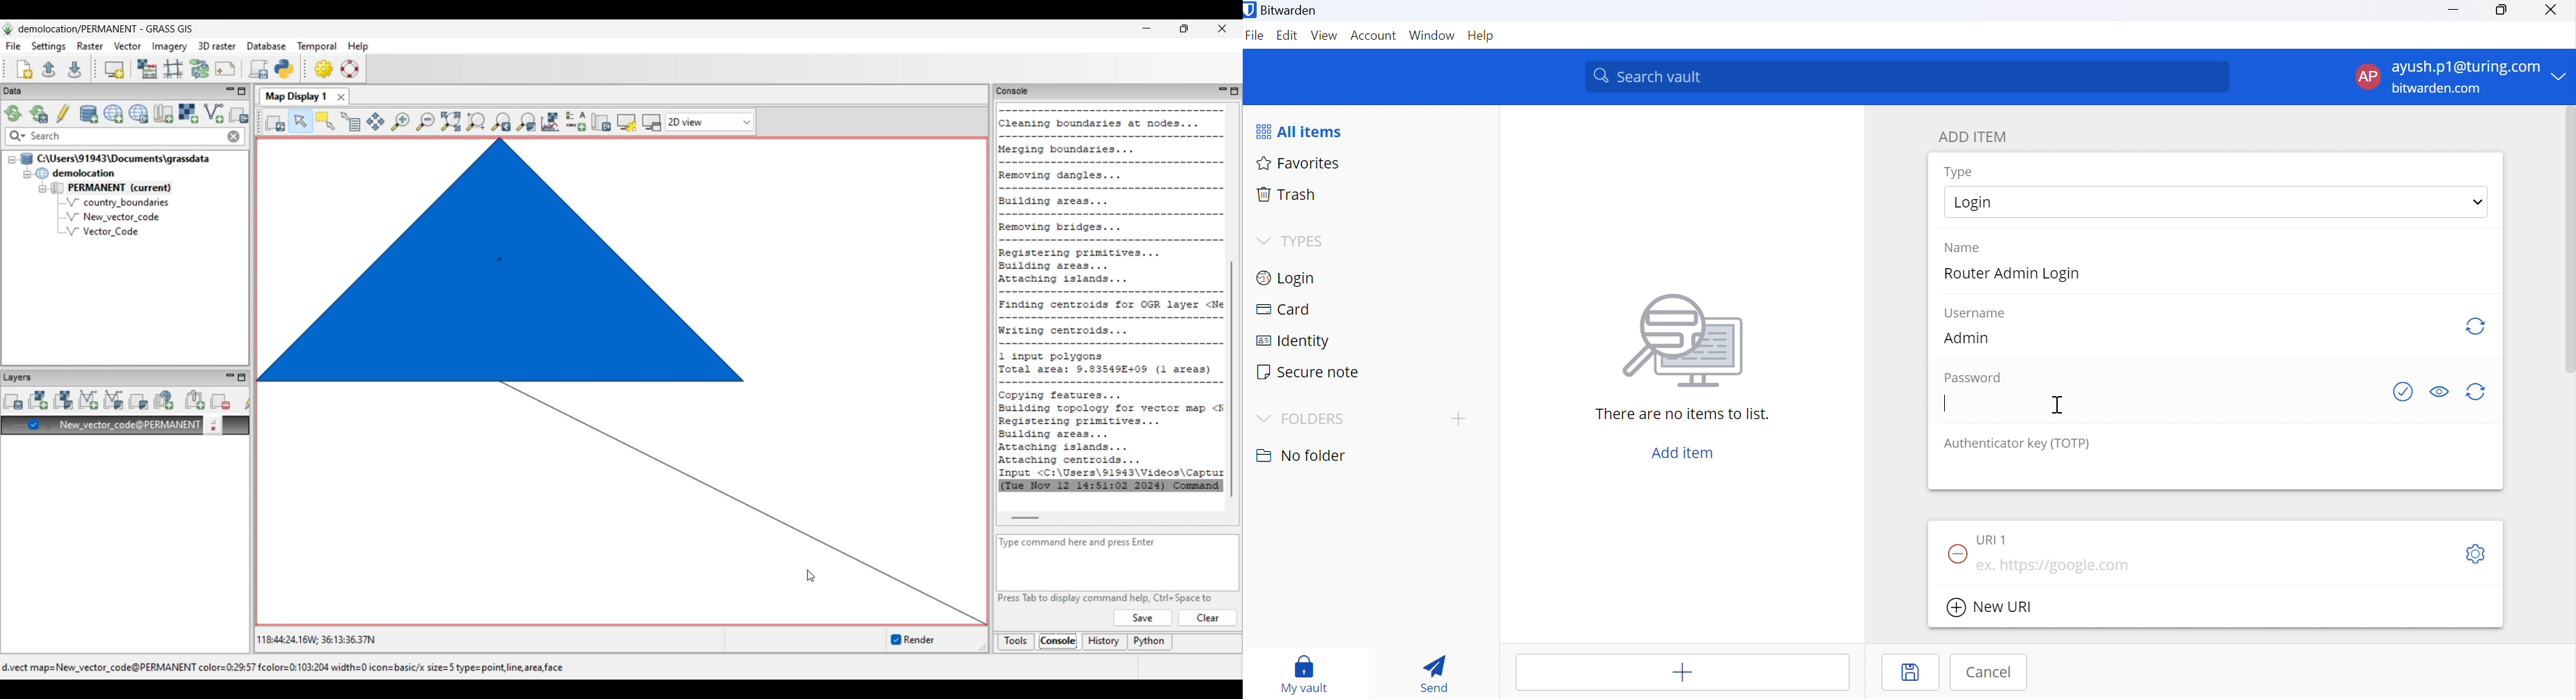 This screenshot has height=700, width=2576. I want to click on URI 1, so click(1992, 540).